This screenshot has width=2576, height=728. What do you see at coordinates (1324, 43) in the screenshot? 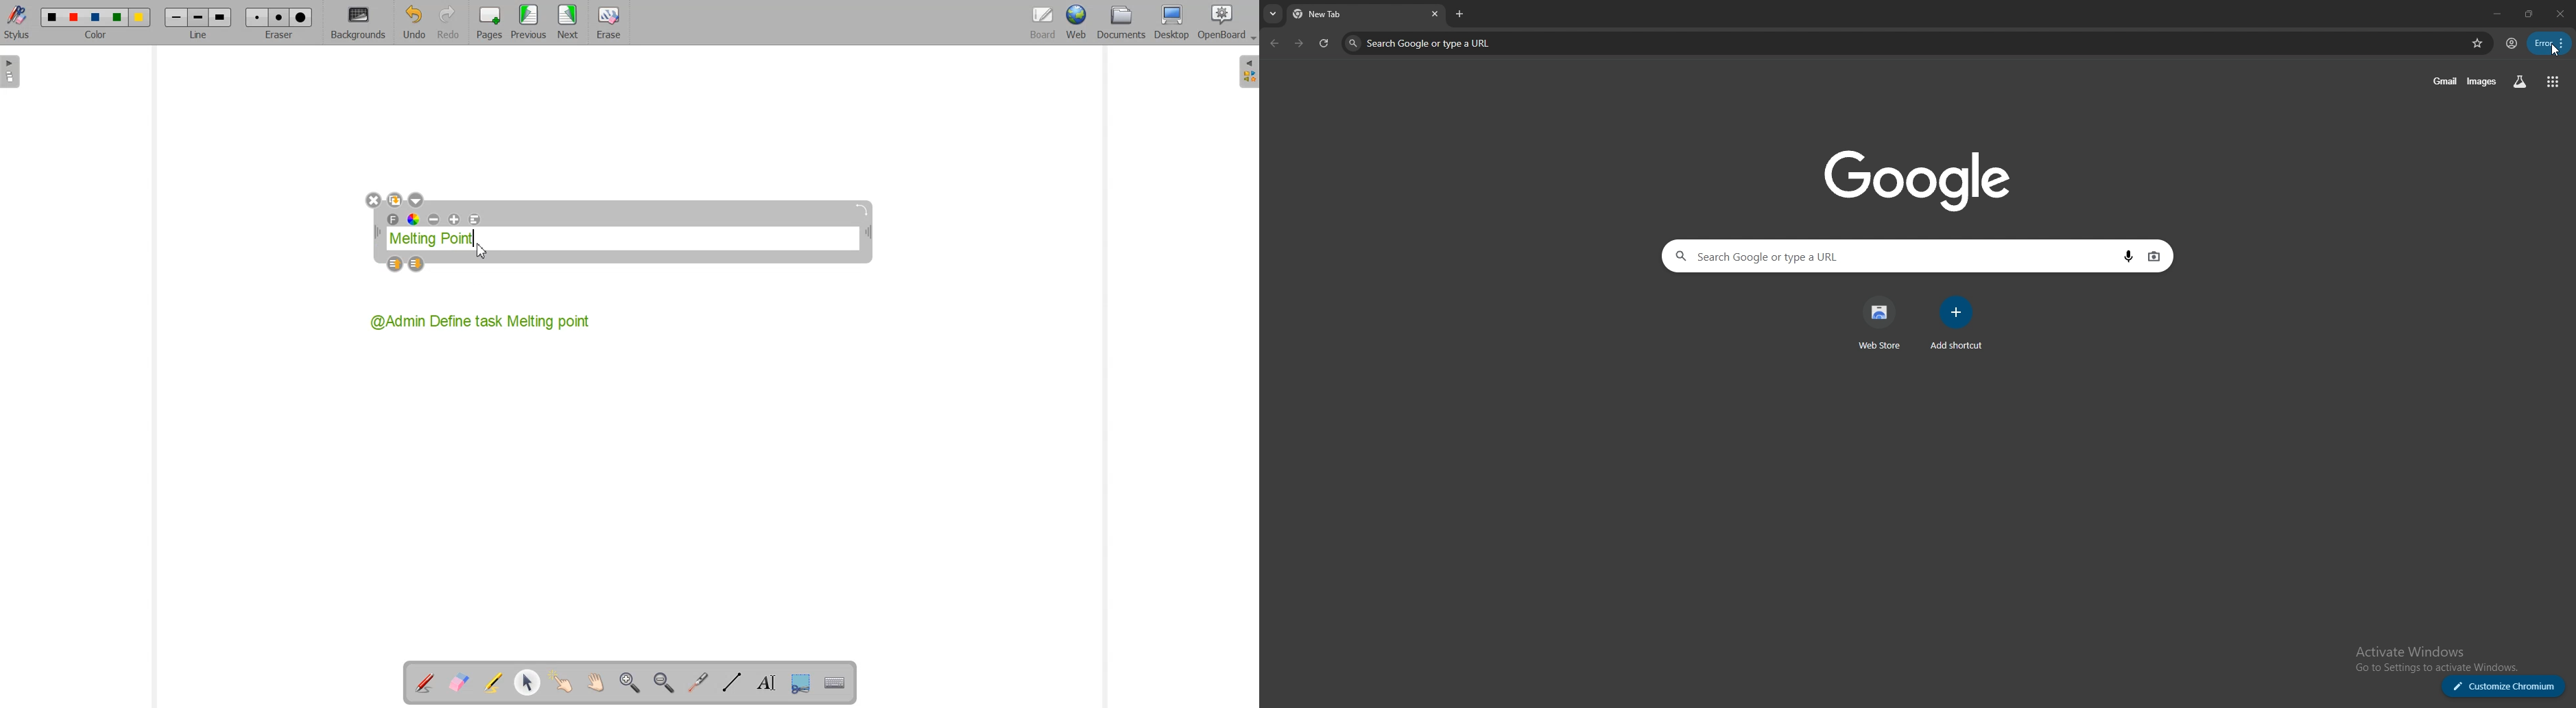
I see `refresh` at bounding box center [1324, 43].